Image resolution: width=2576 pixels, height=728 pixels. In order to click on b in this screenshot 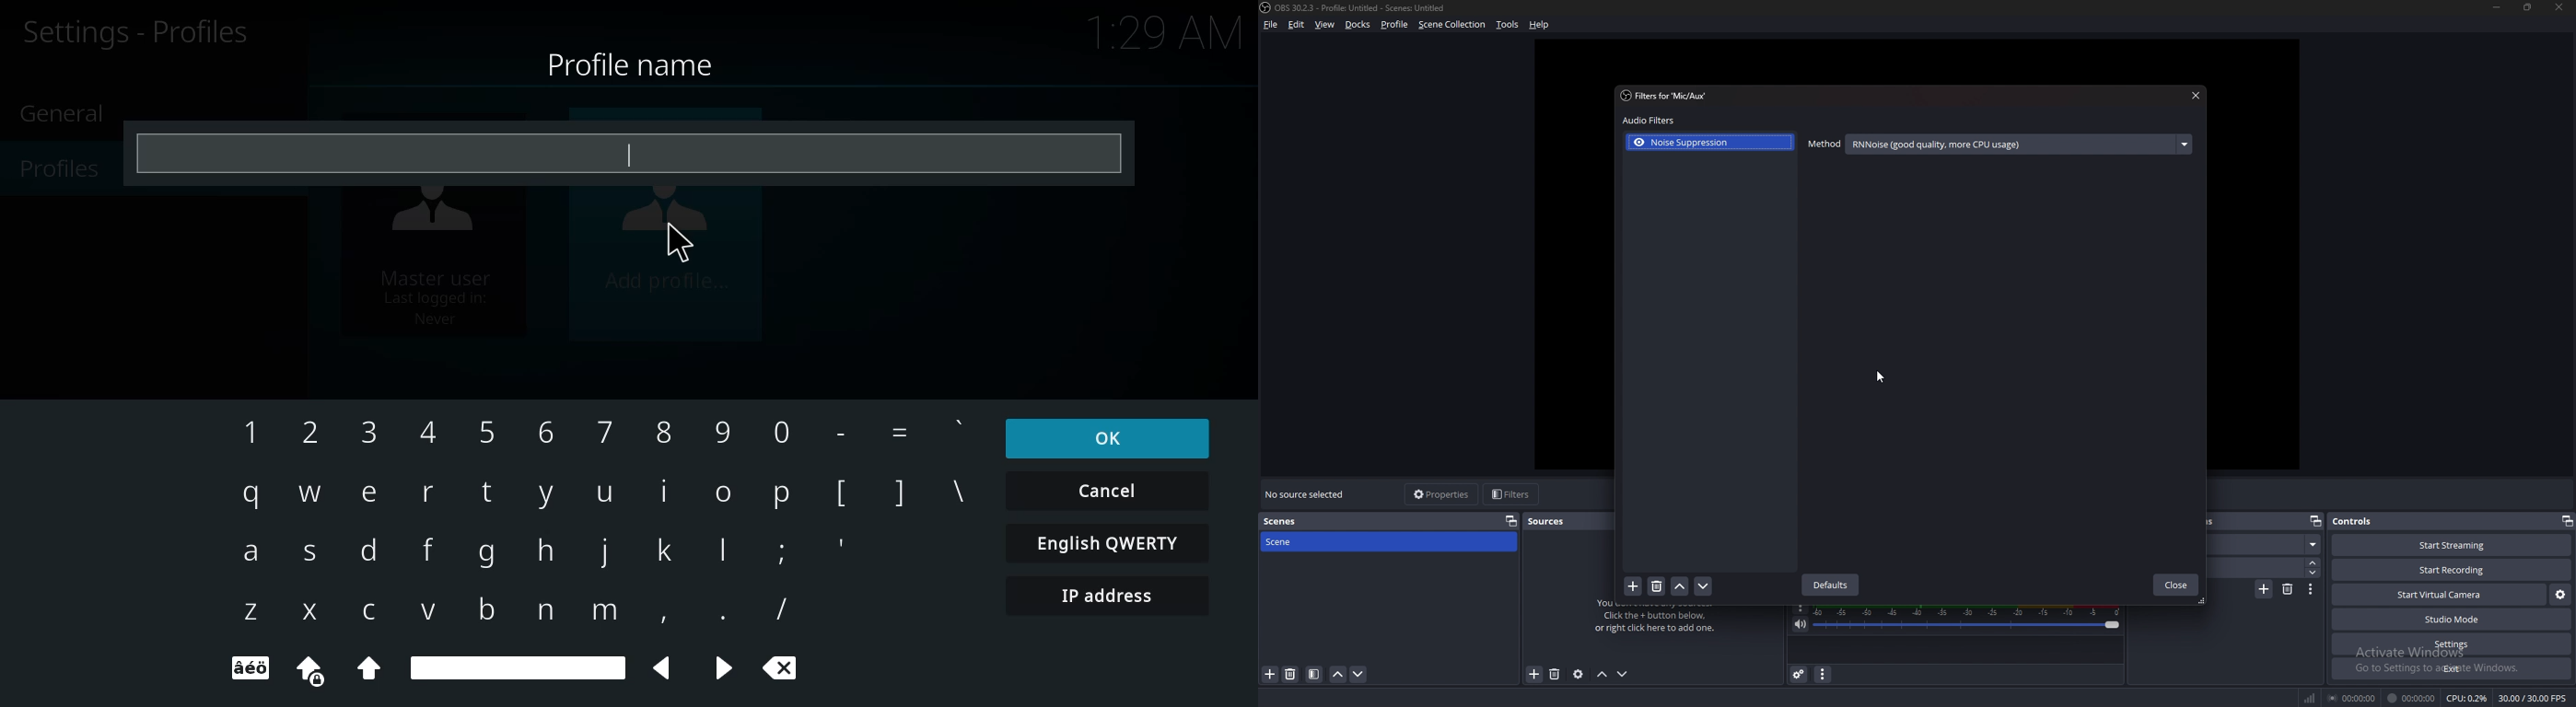, I will do `click(486, 615)`.